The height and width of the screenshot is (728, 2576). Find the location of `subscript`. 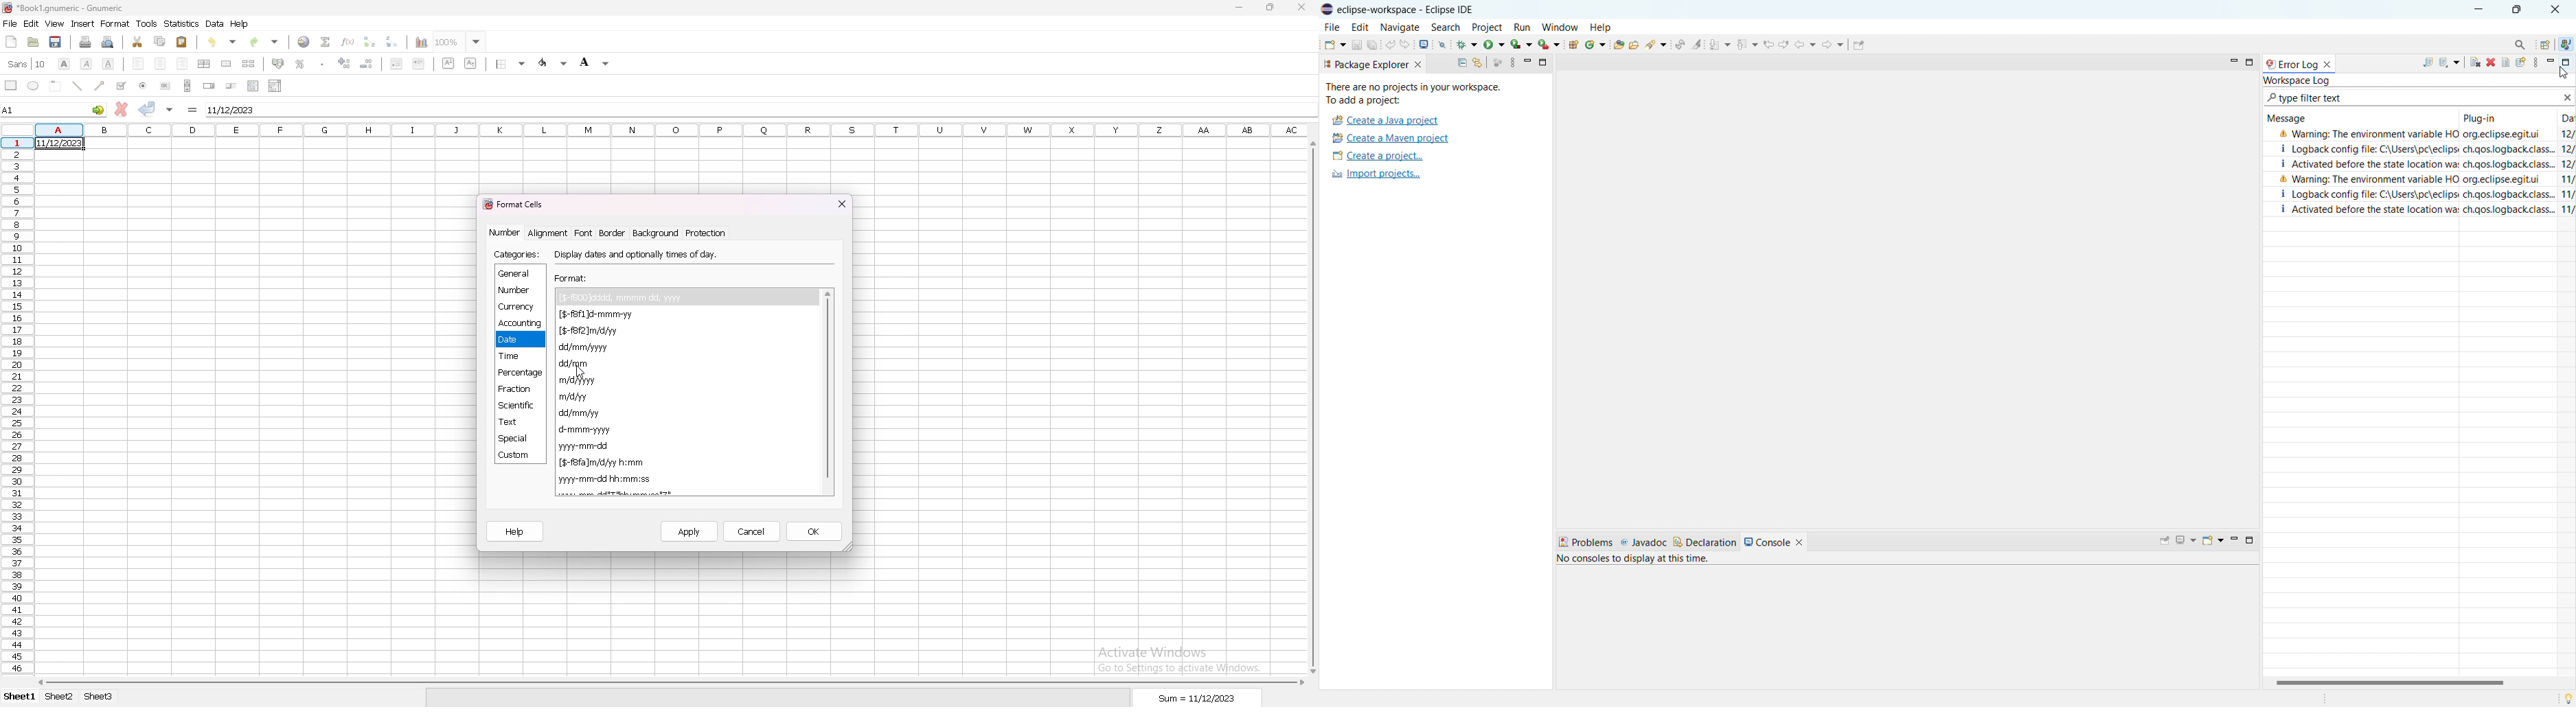

subscript is located at coordinates (470, 63).